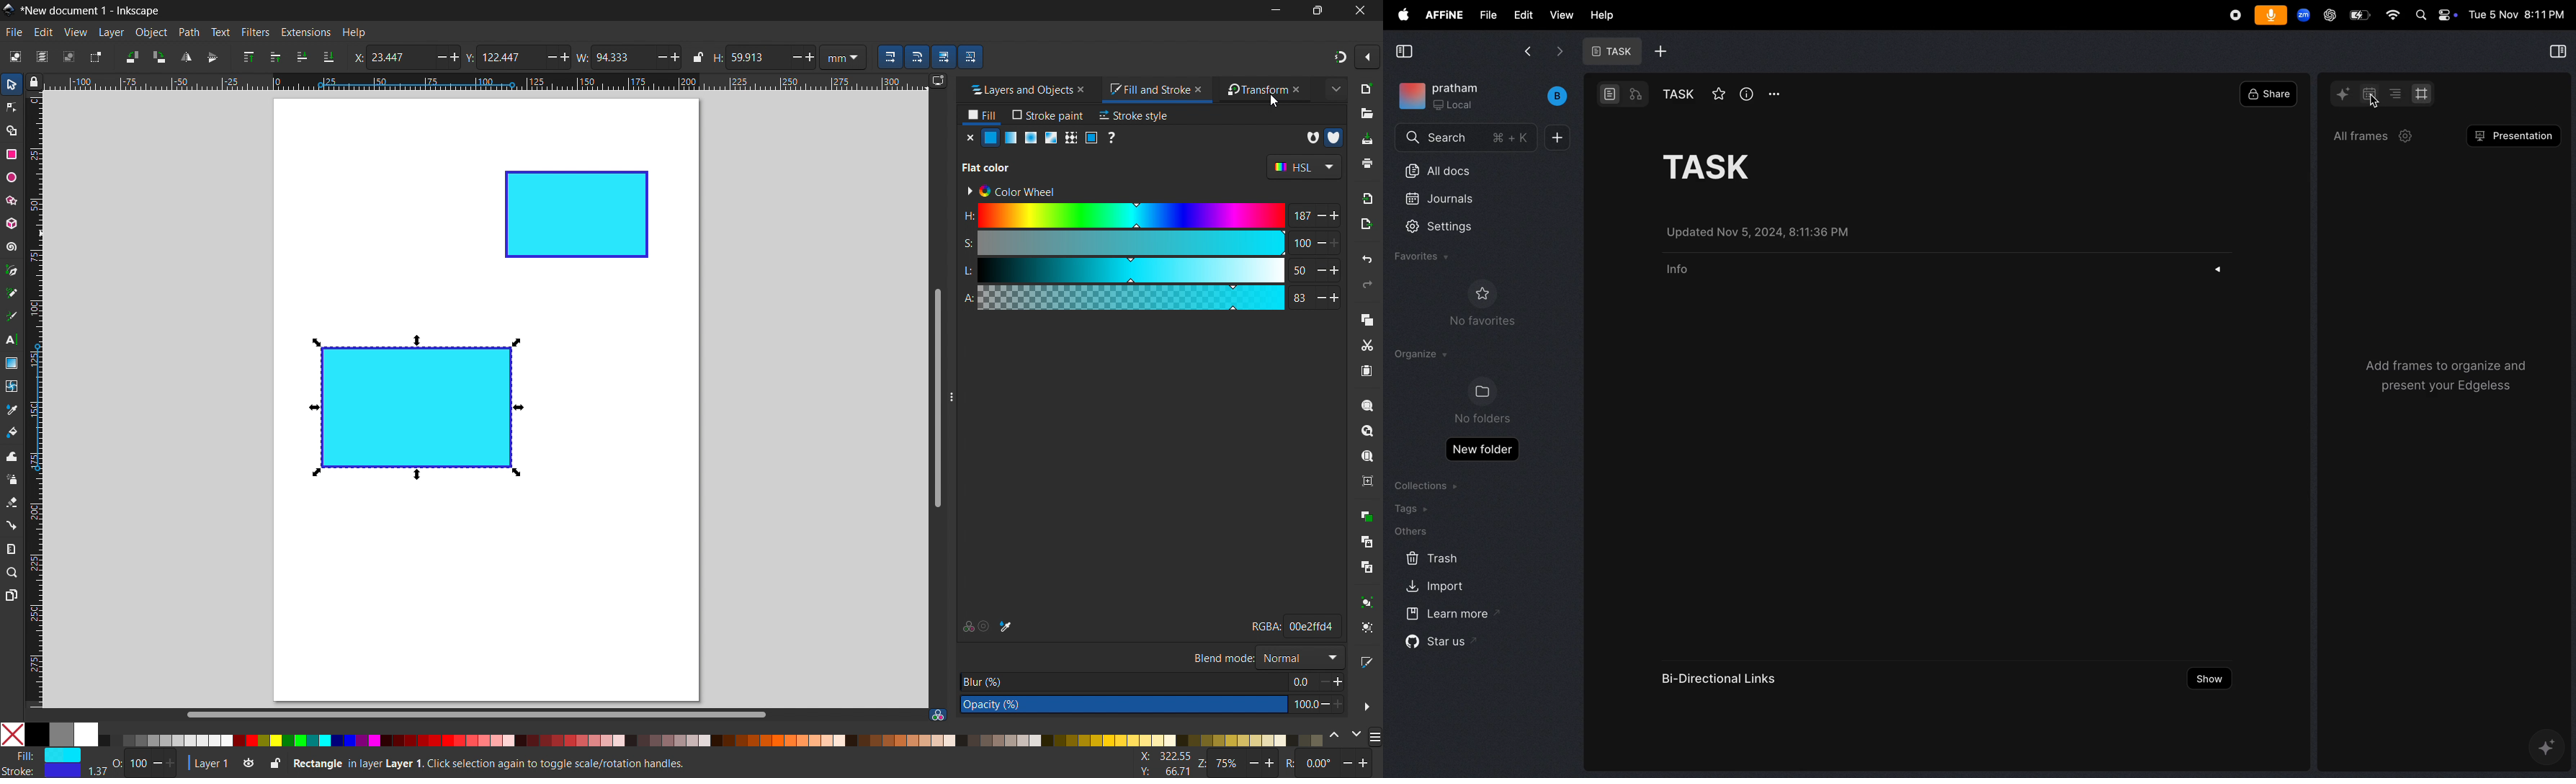 The height and width of the screenshot is (784, 2576). Describe the element at coordinates (2208, 680) in the screenshot. I see `show` at that location.